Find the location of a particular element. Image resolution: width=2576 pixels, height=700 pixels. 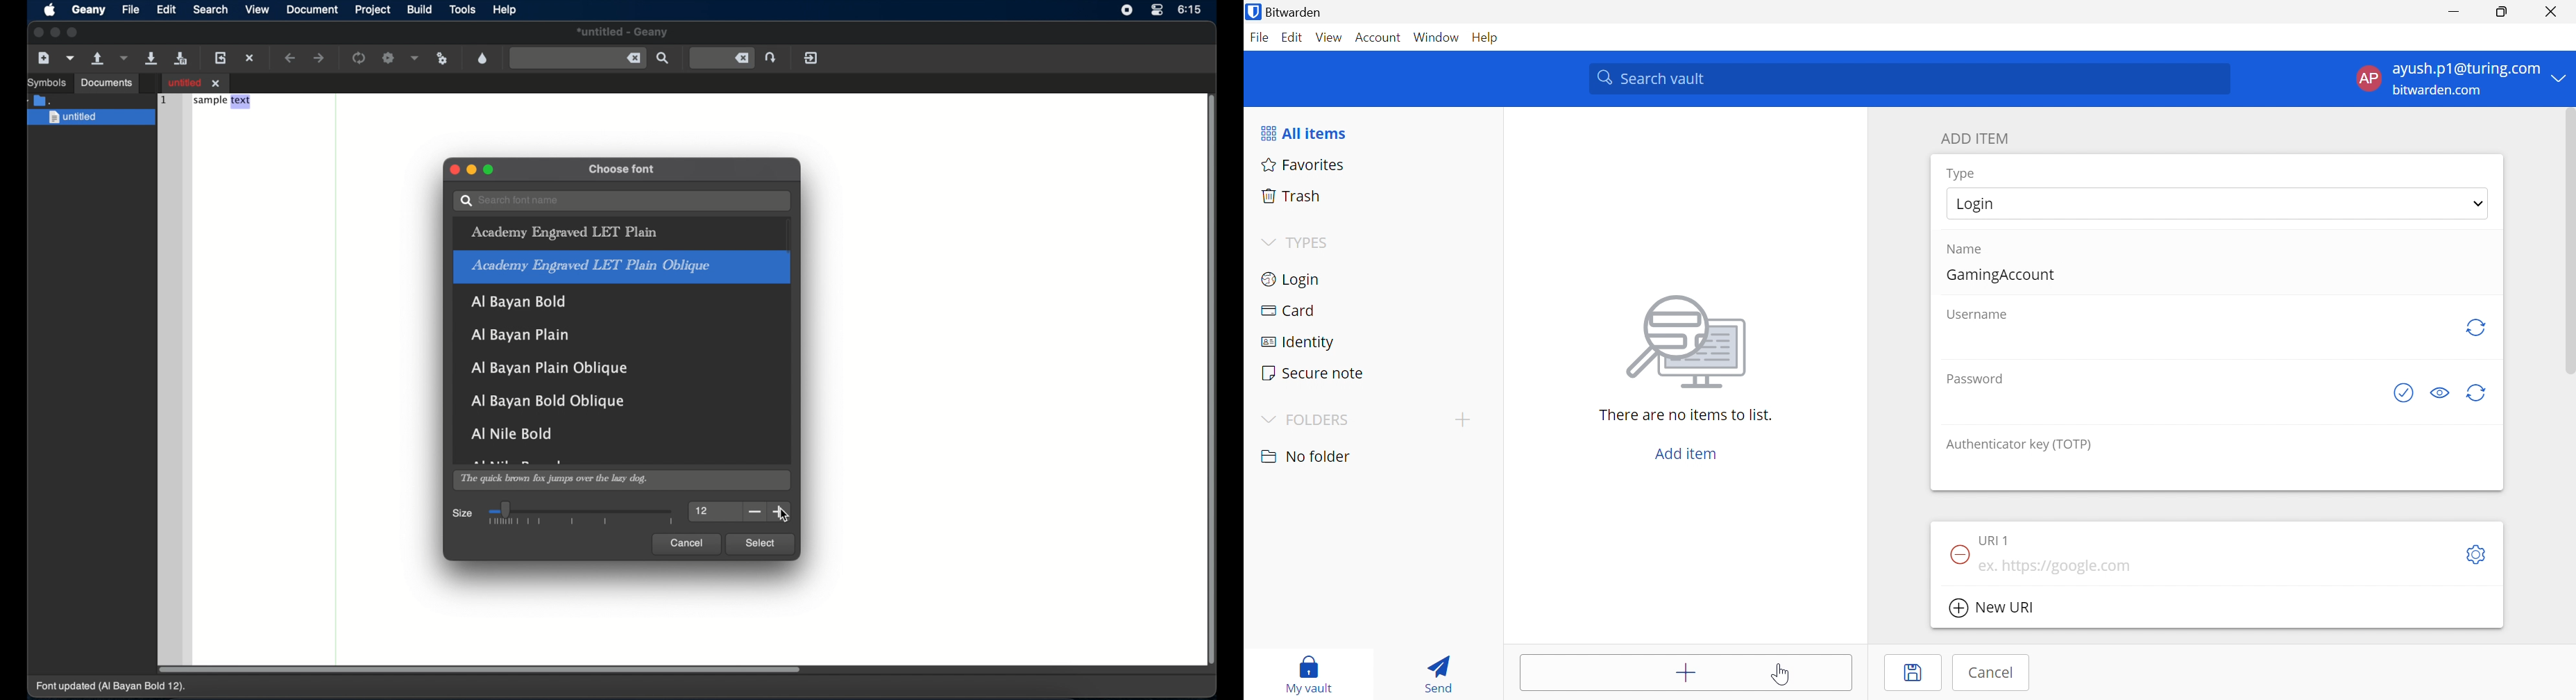

Edit is located at coordinates (1294, 36).